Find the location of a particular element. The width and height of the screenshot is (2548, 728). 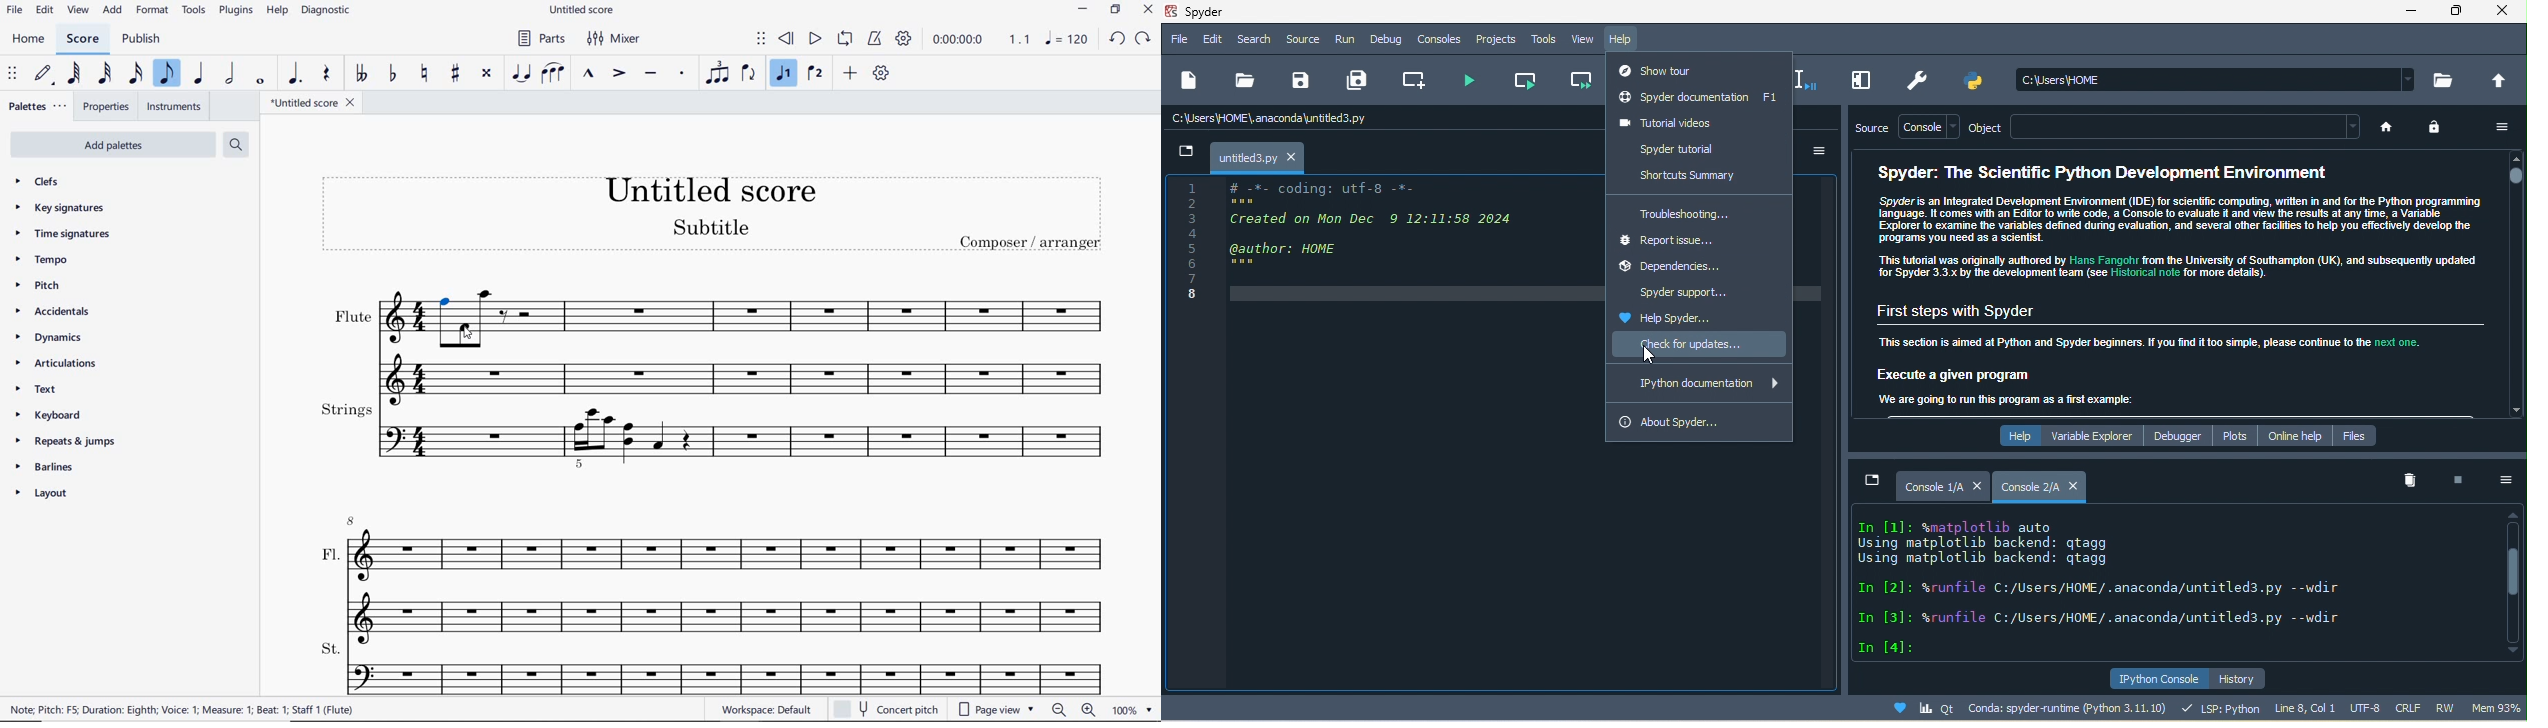

key signatures is located at coordinates (63, 210).